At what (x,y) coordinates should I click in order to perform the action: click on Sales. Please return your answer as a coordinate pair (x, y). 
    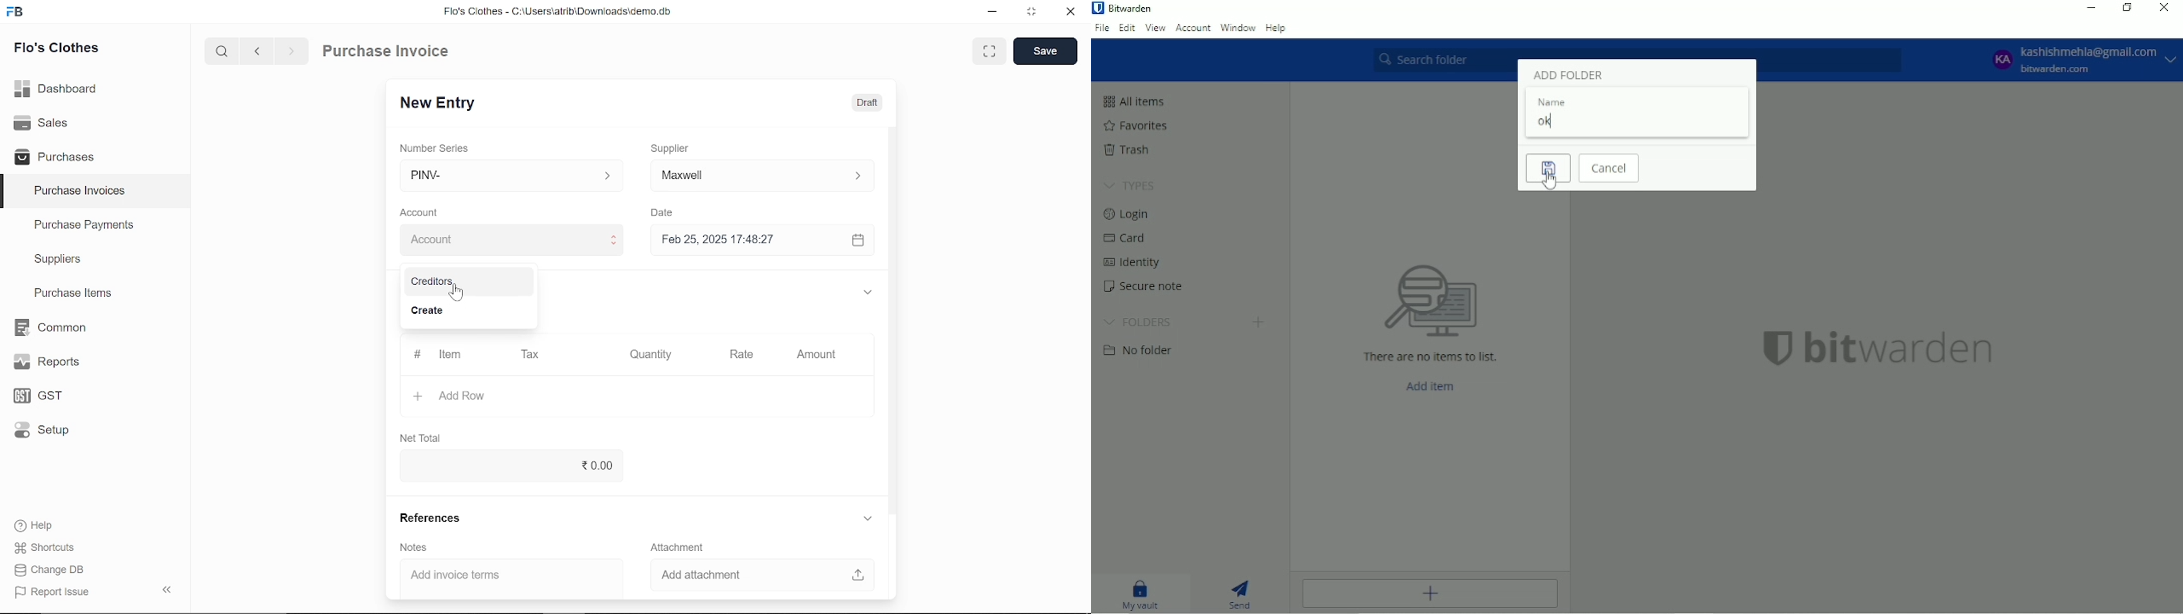
    Looking at the image, I should click on (41, 121).